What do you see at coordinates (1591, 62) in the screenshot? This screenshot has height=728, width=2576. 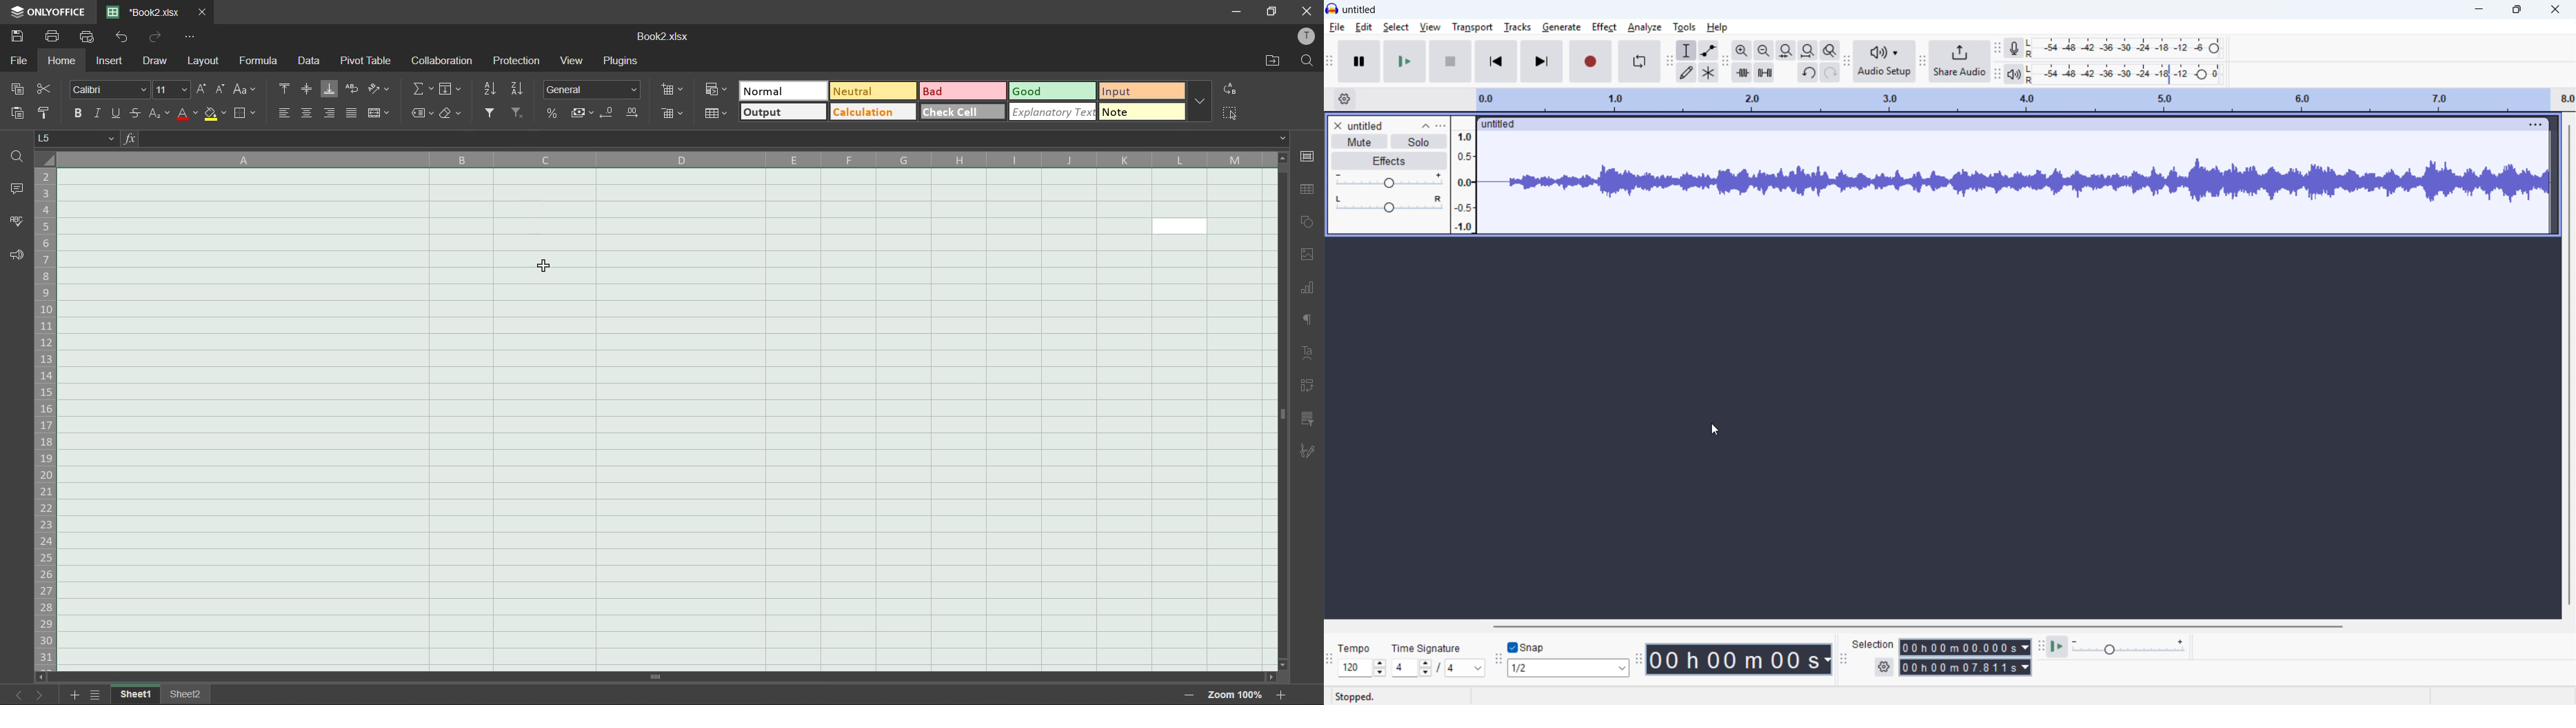 I see `record` at bounding box center [1591, 62].